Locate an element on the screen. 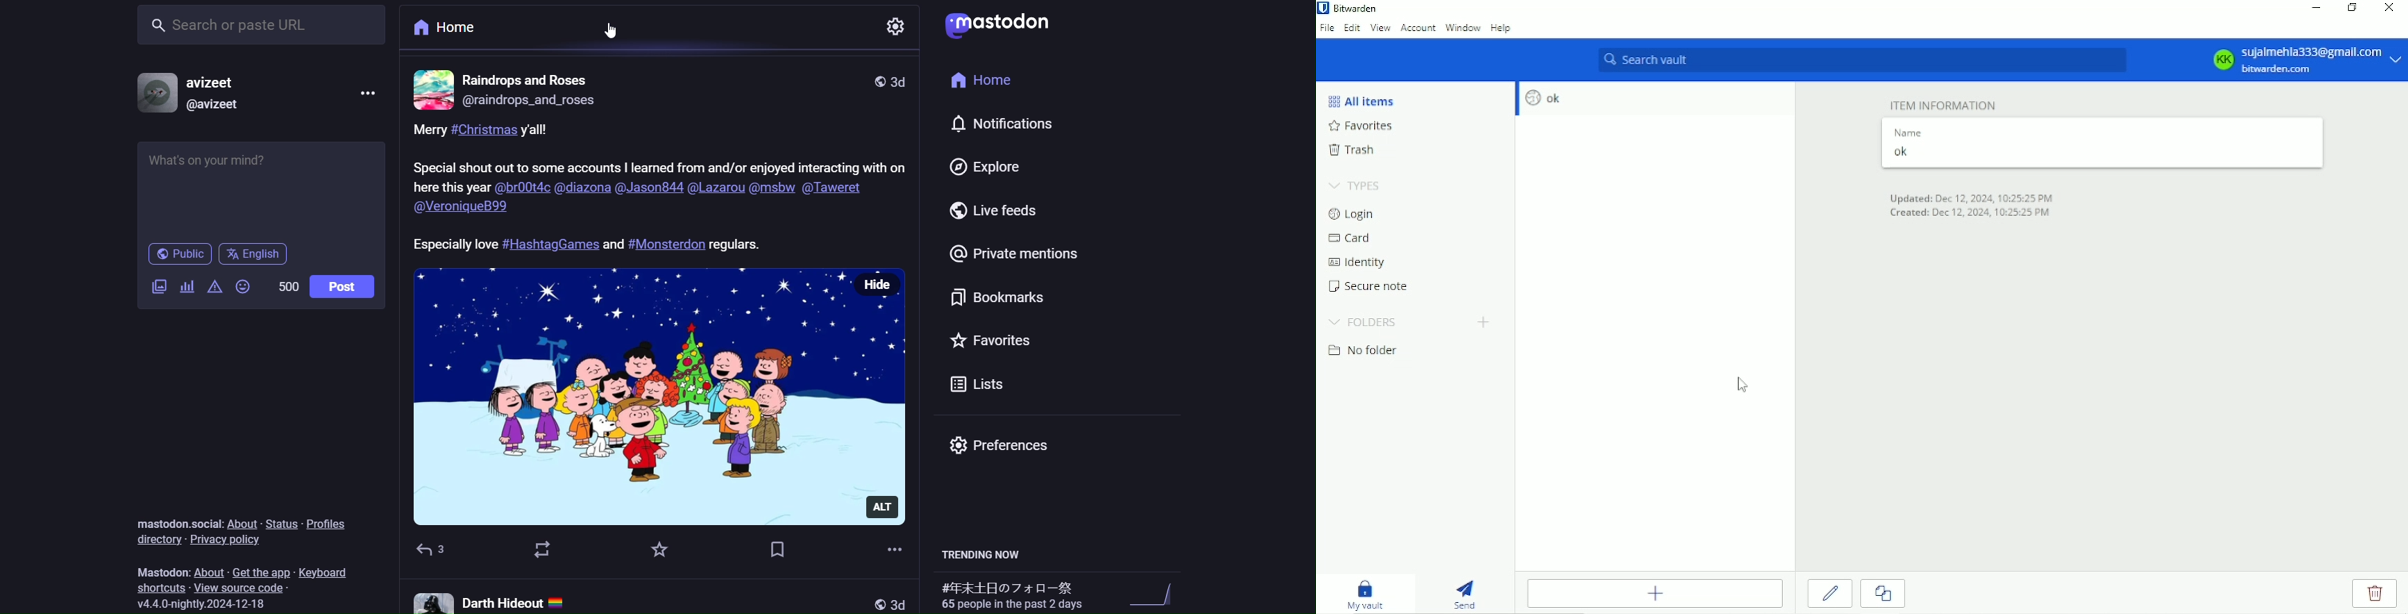 The image size is (2408, 616). Secure note is located at coordinates (1378, 289).